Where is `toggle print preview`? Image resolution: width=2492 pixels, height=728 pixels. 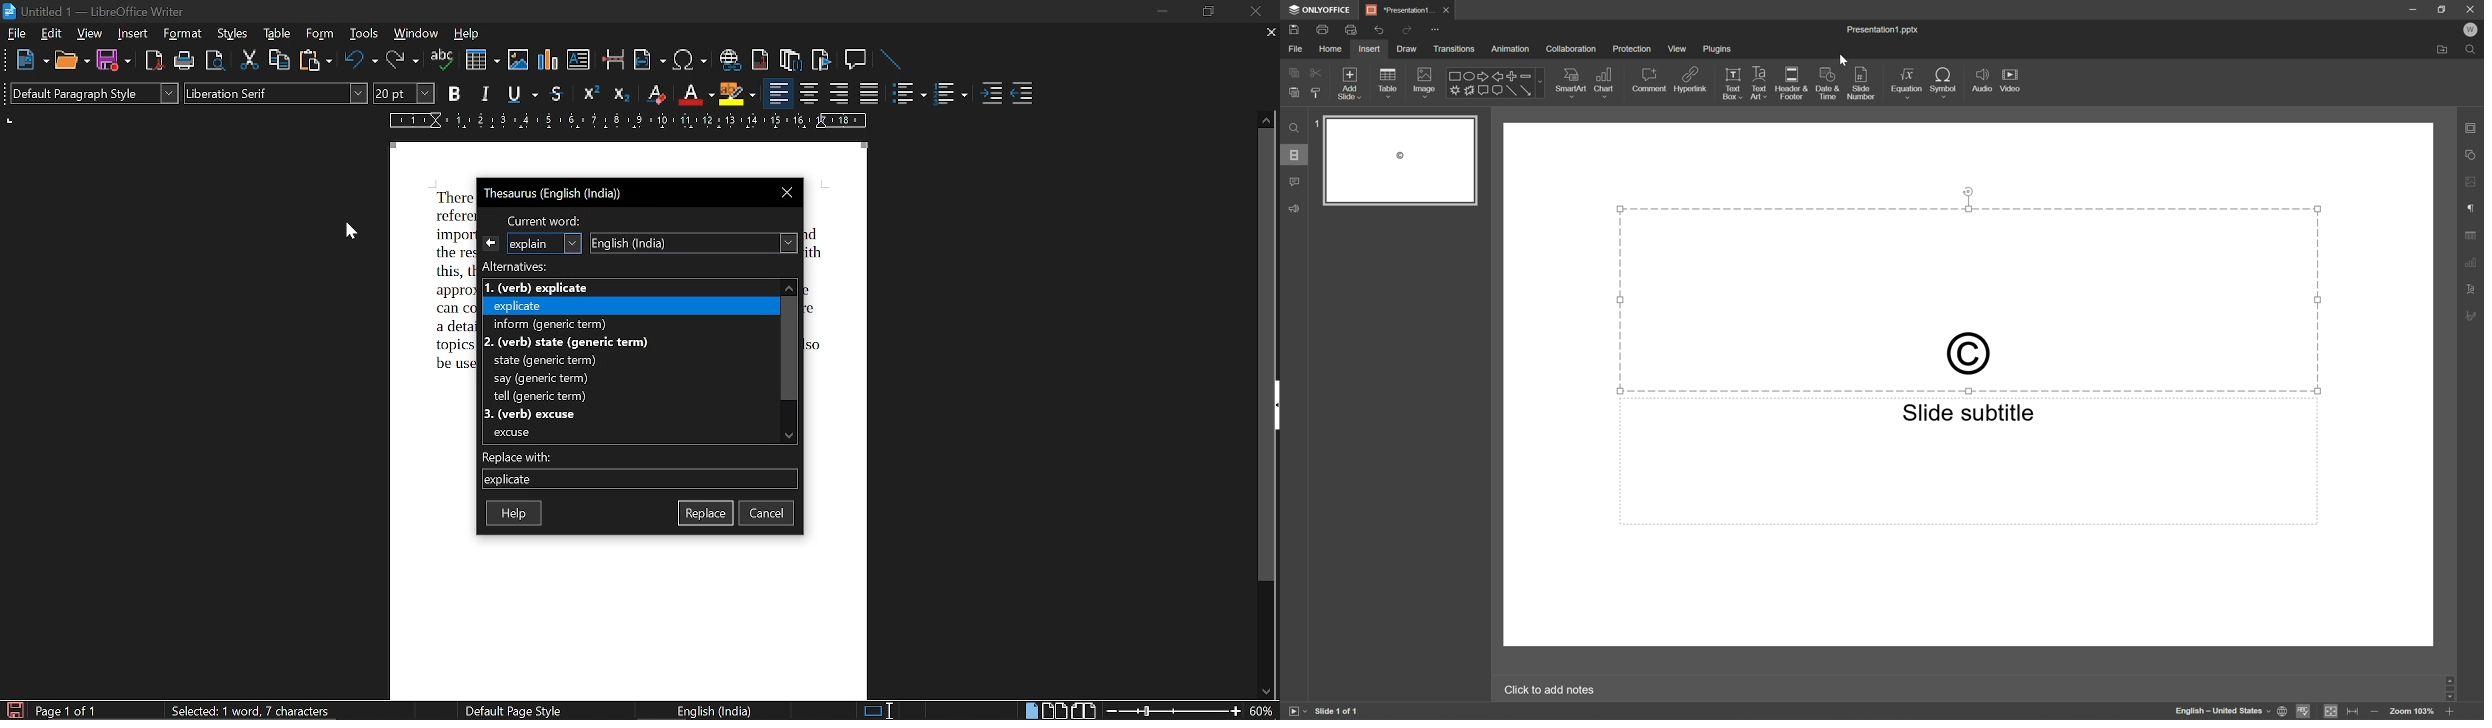 toggle print preview is located at coordinates (216, 62).